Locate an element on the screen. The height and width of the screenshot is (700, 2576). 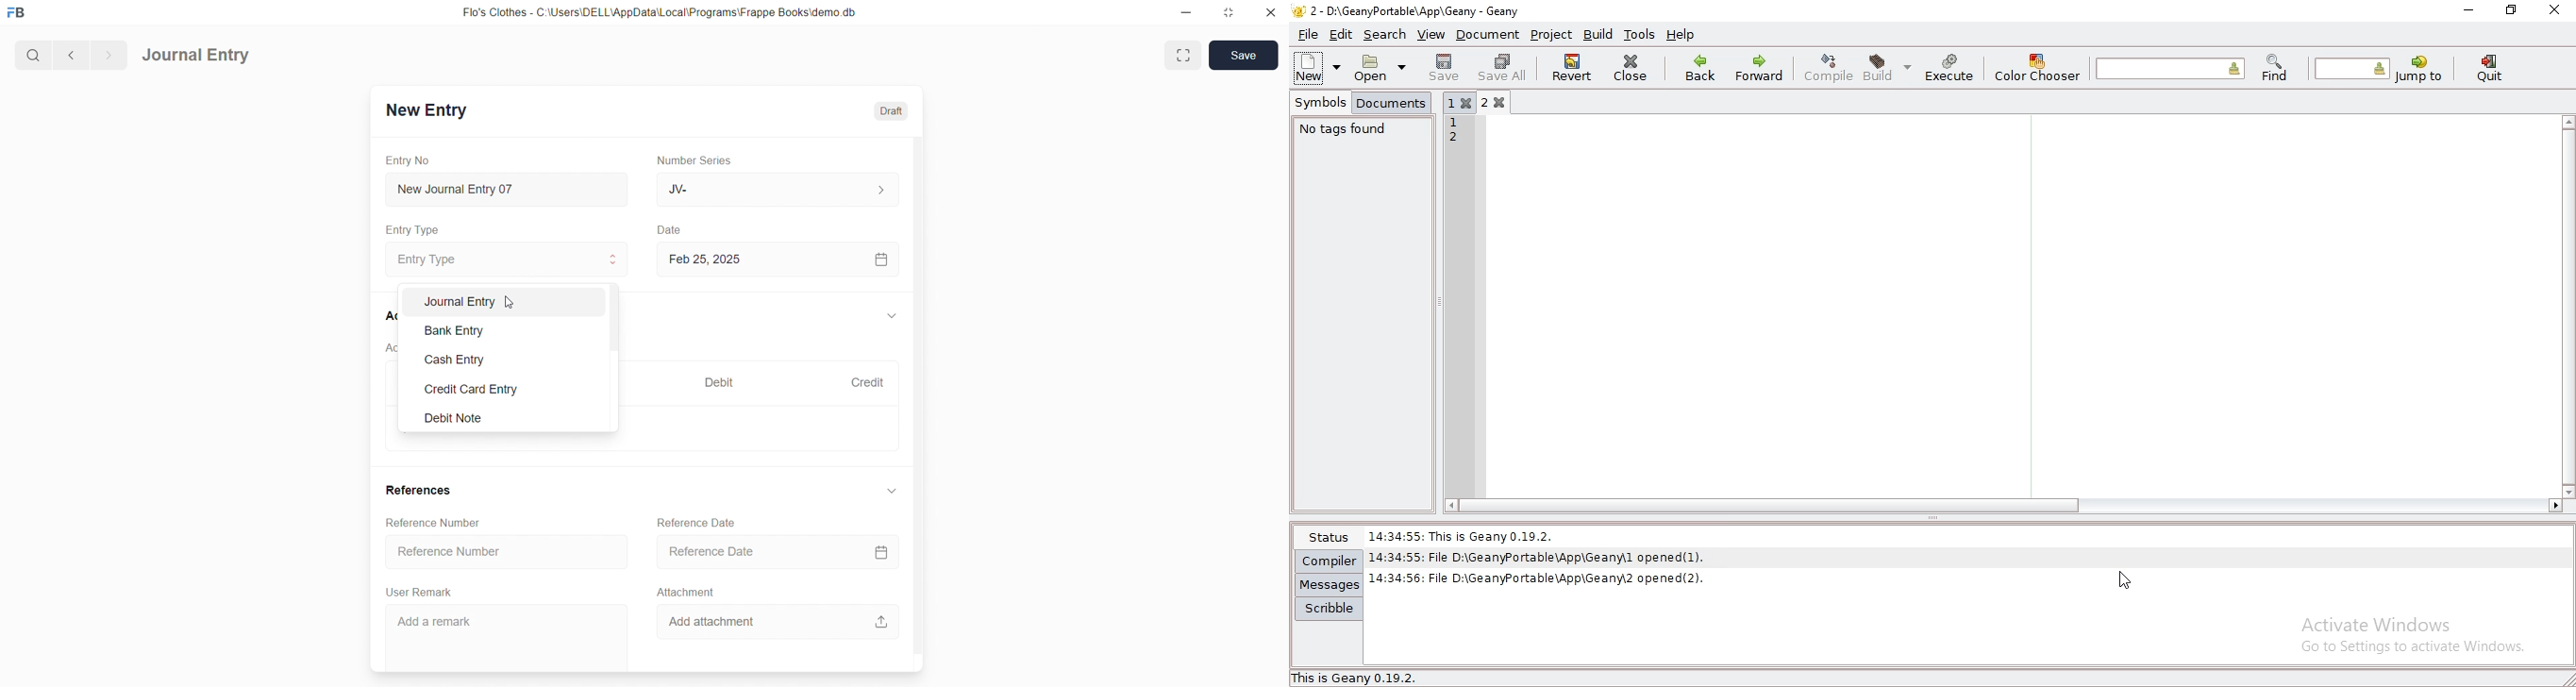
search is located at coordinates (32, 53).